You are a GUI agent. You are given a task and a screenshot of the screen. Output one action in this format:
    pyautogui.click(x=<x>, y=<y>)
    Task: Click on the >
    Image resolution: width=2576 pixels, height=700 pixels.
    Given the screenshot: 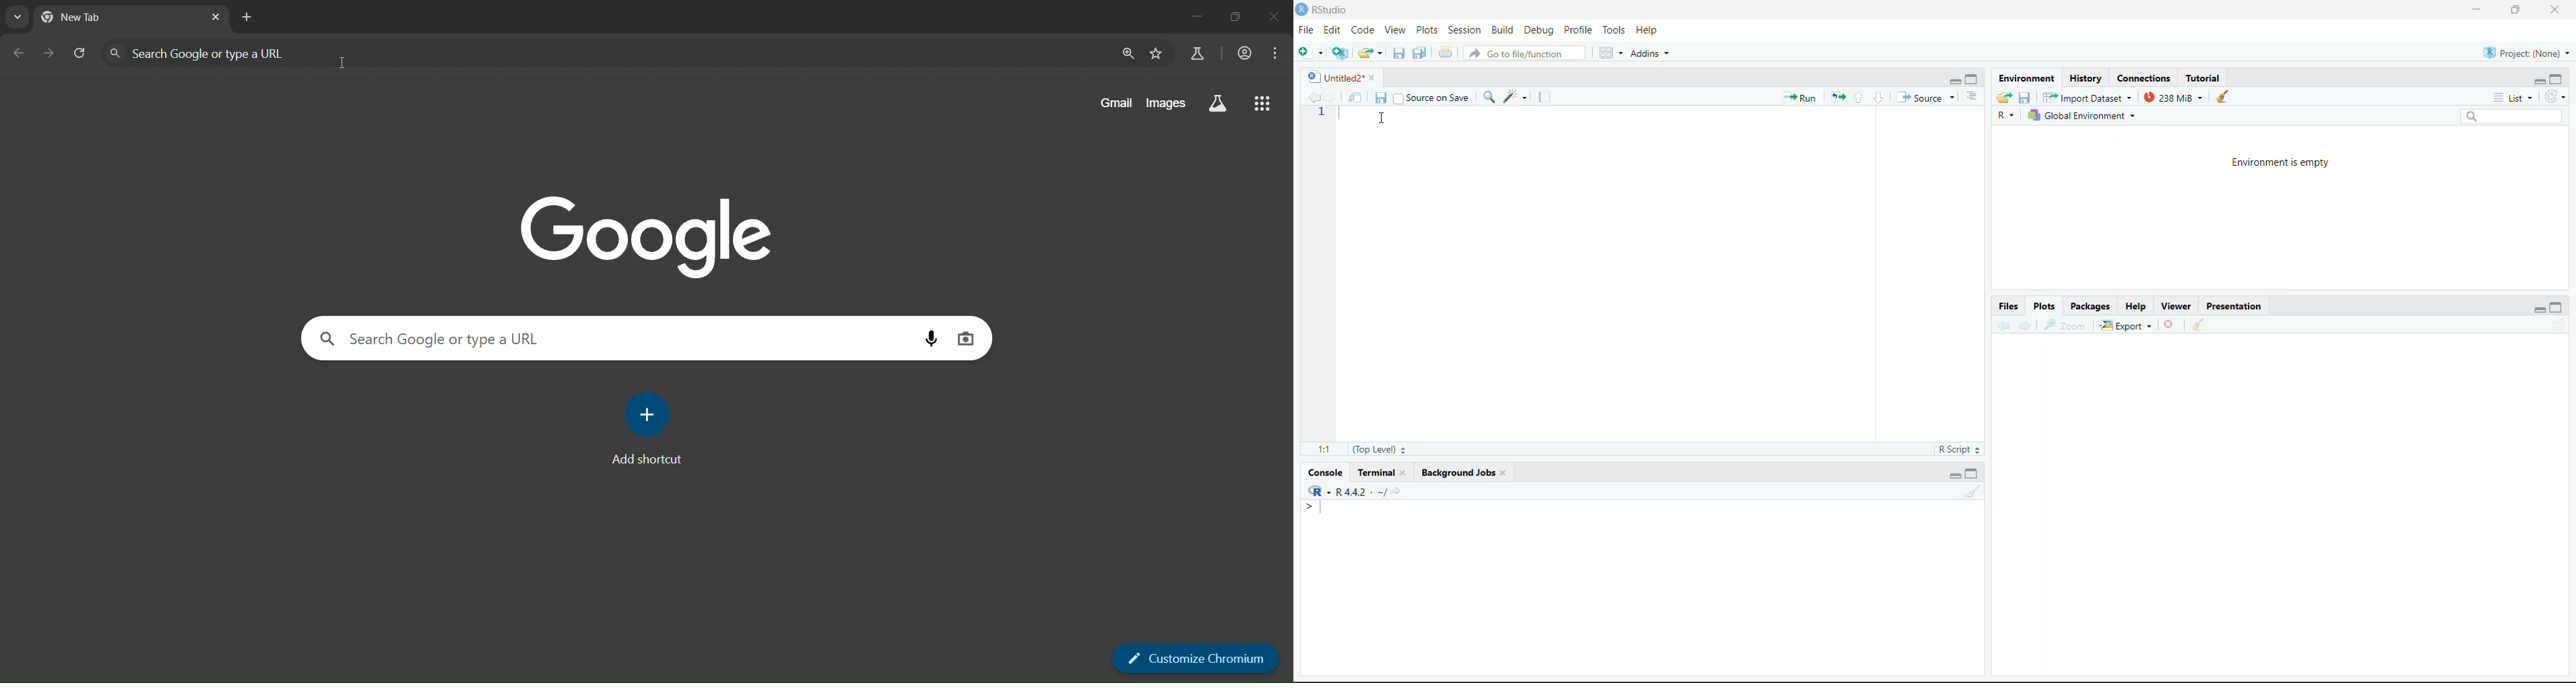 What is the action you would take?
    pyautogui.click(x=1313, y=507)
    